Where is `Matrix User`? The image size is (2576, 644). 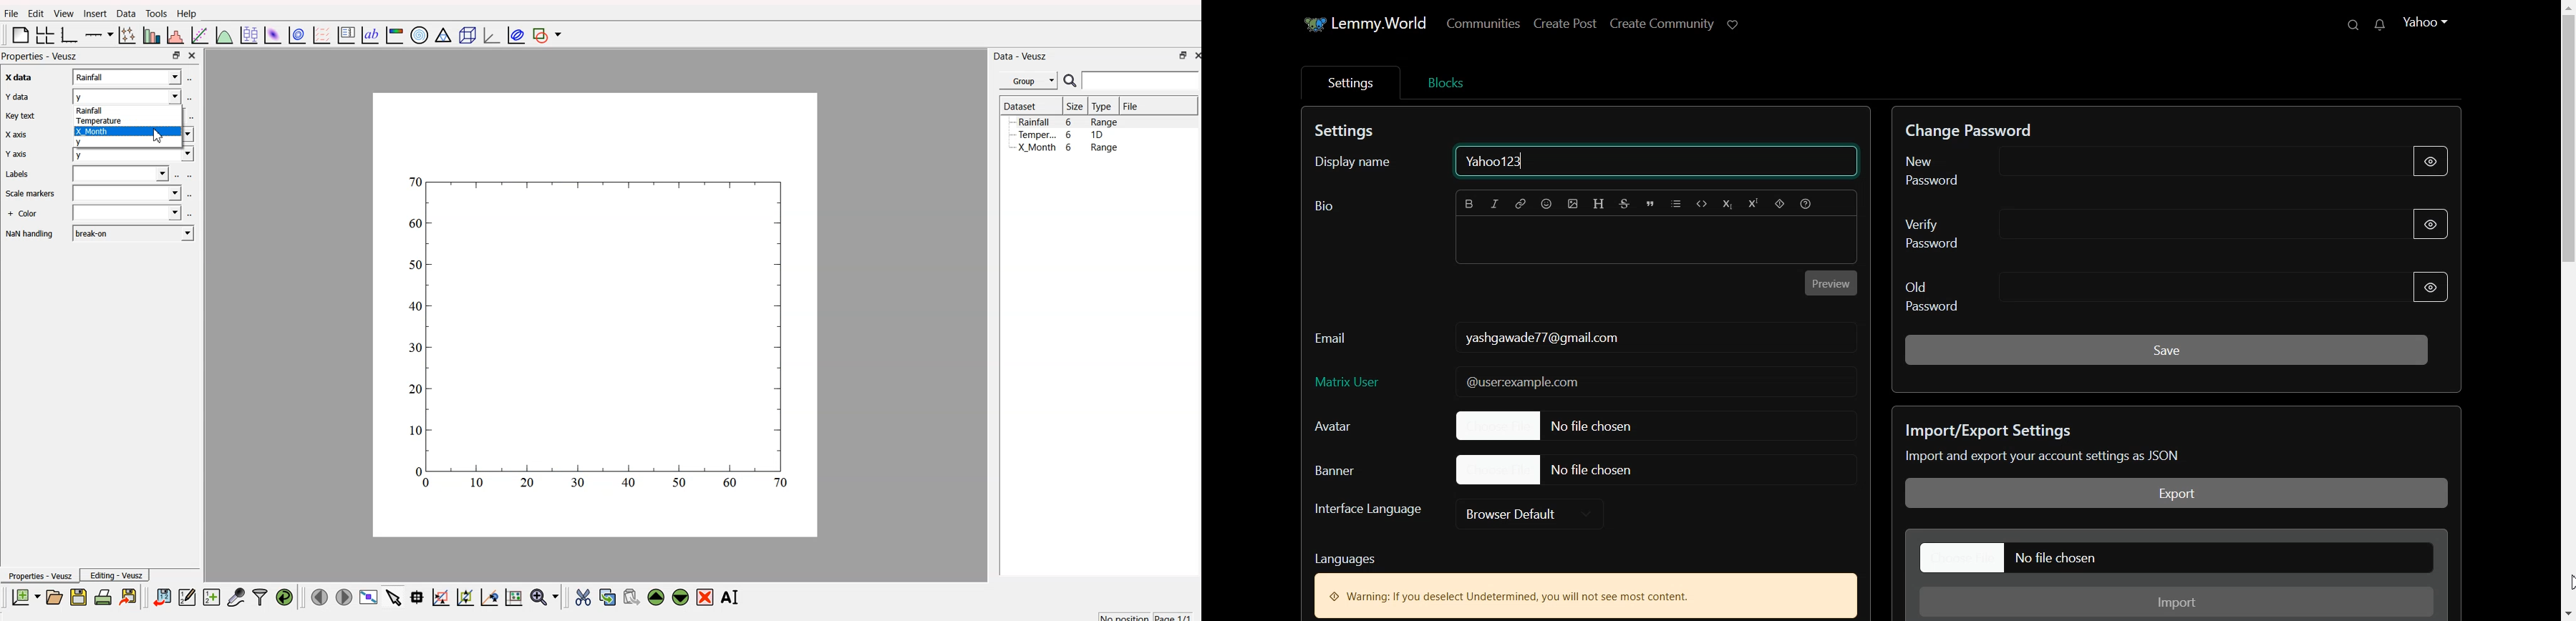
Matrix User is located at coordinates (1584, 383).